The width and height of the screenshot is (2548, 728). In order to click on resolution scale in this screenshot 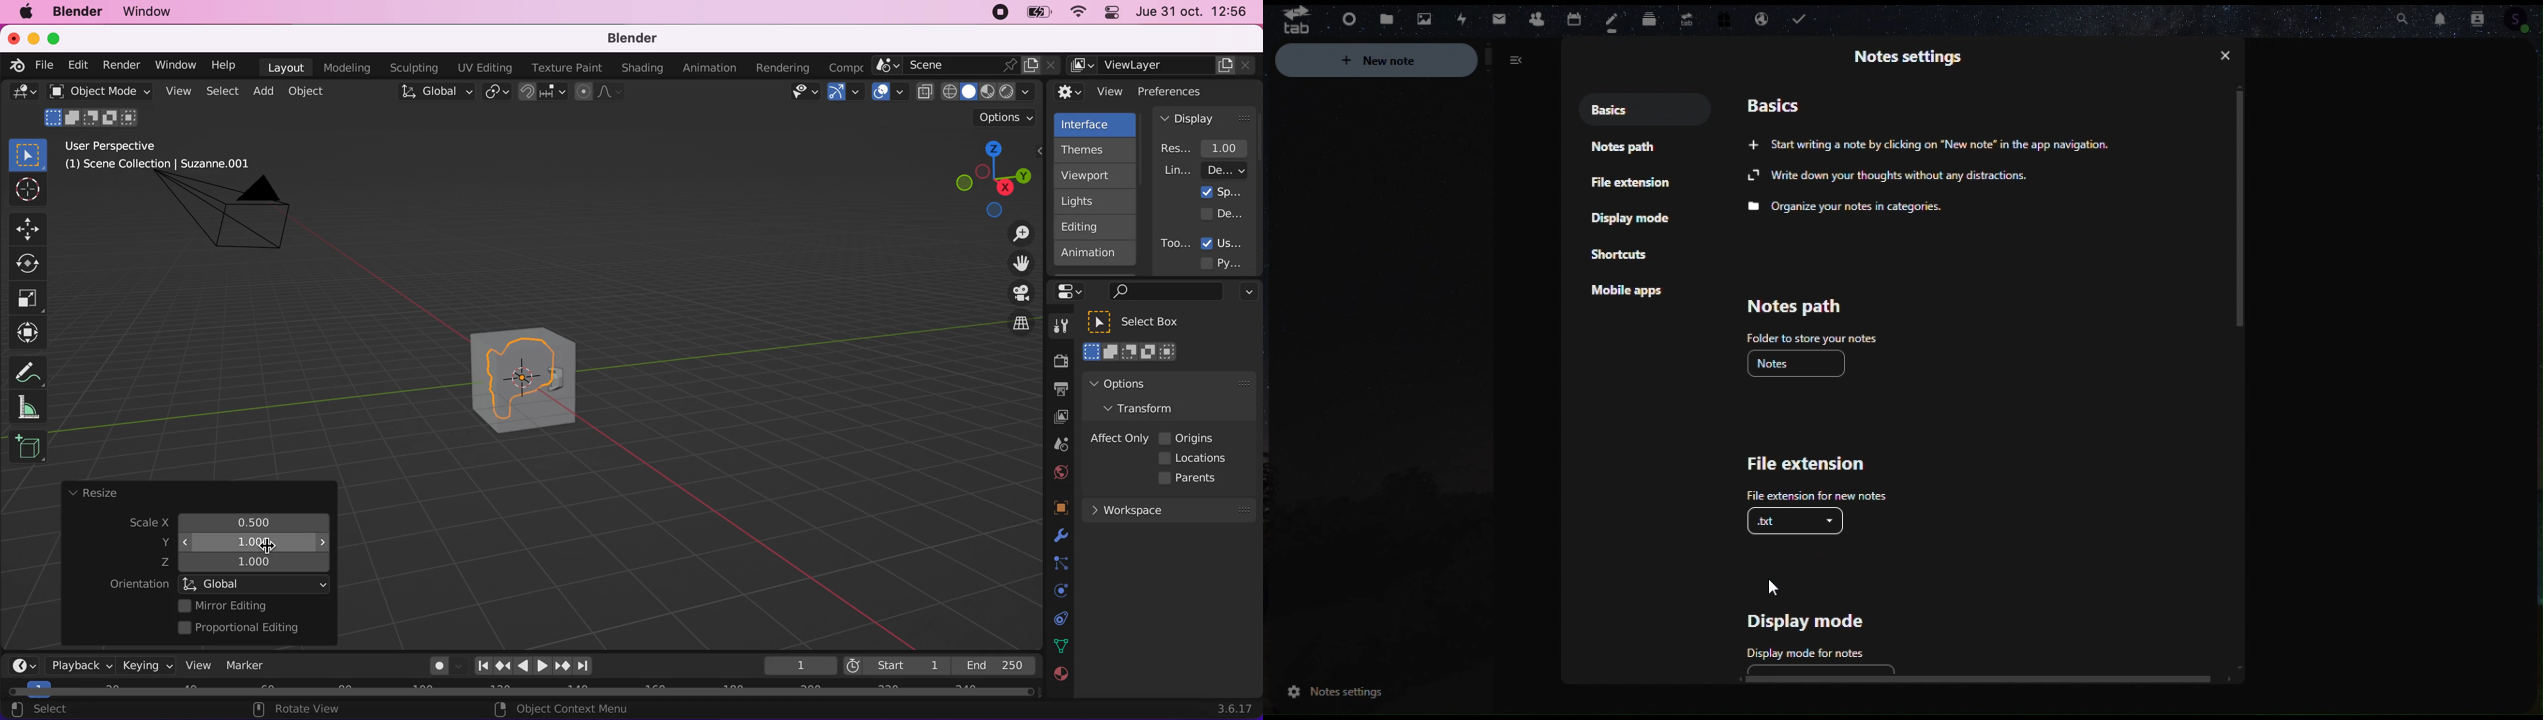, I will do `click(1209, 148)`.